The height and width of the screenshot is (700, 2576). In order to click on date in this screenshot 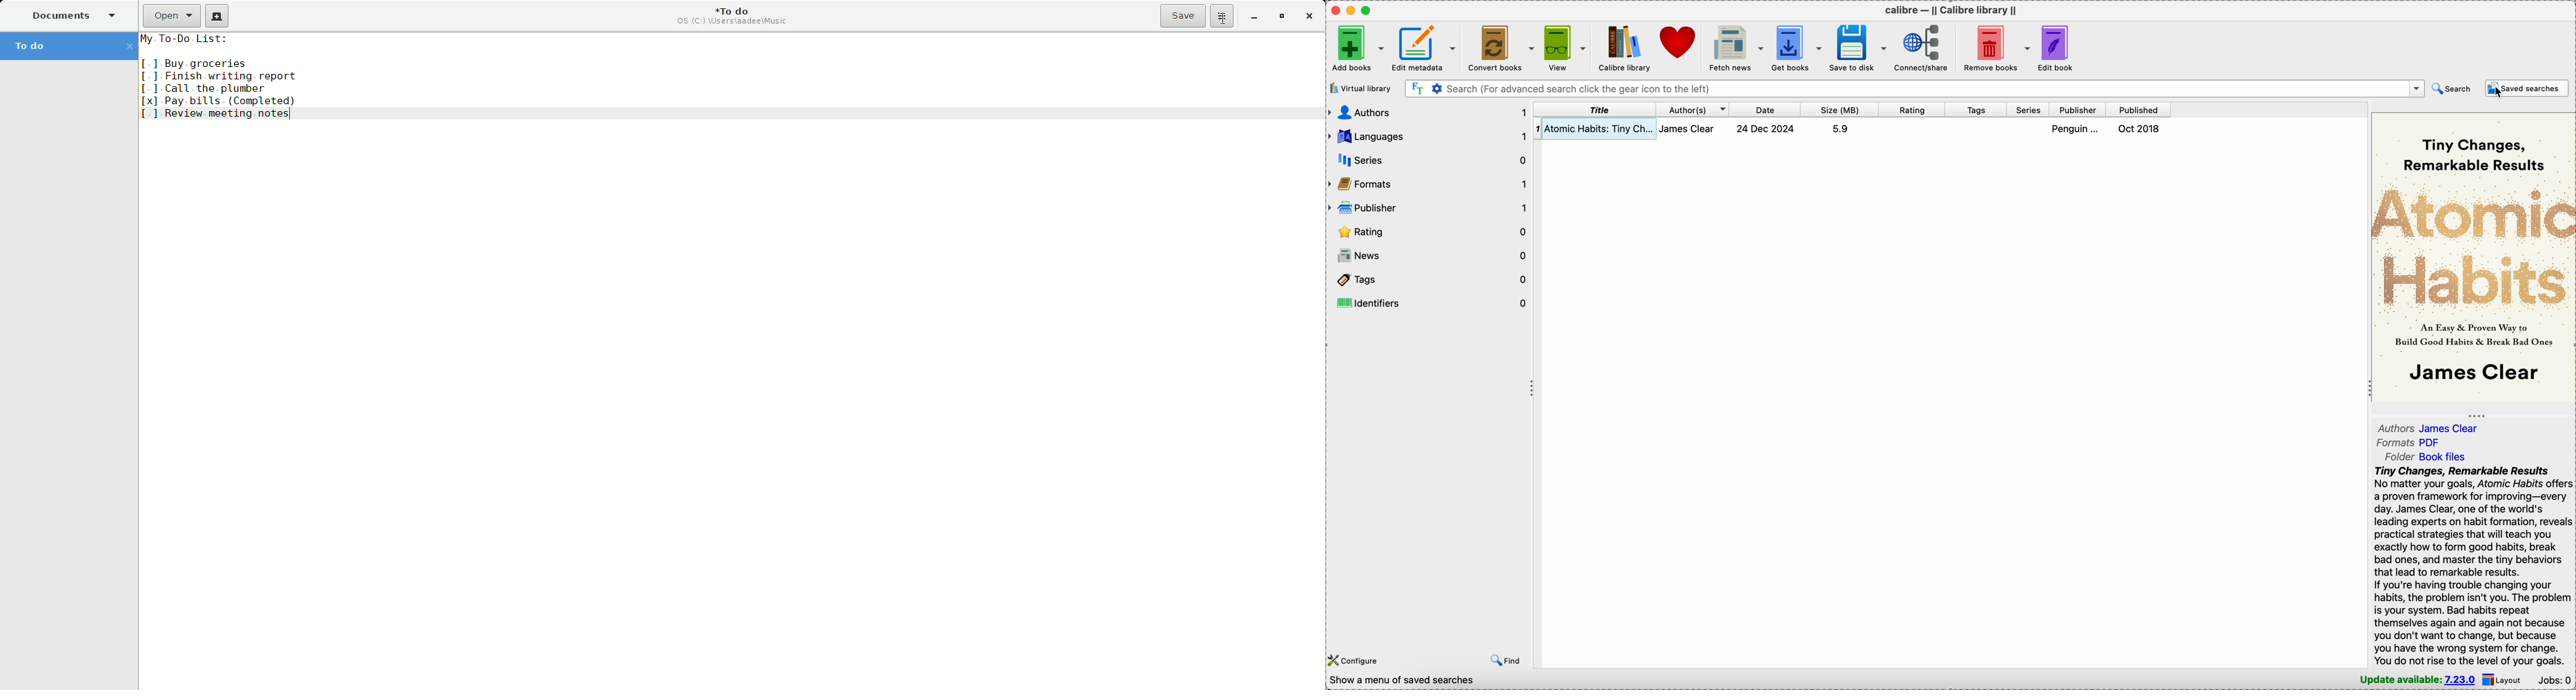, I will do `click(1766, 109)`.